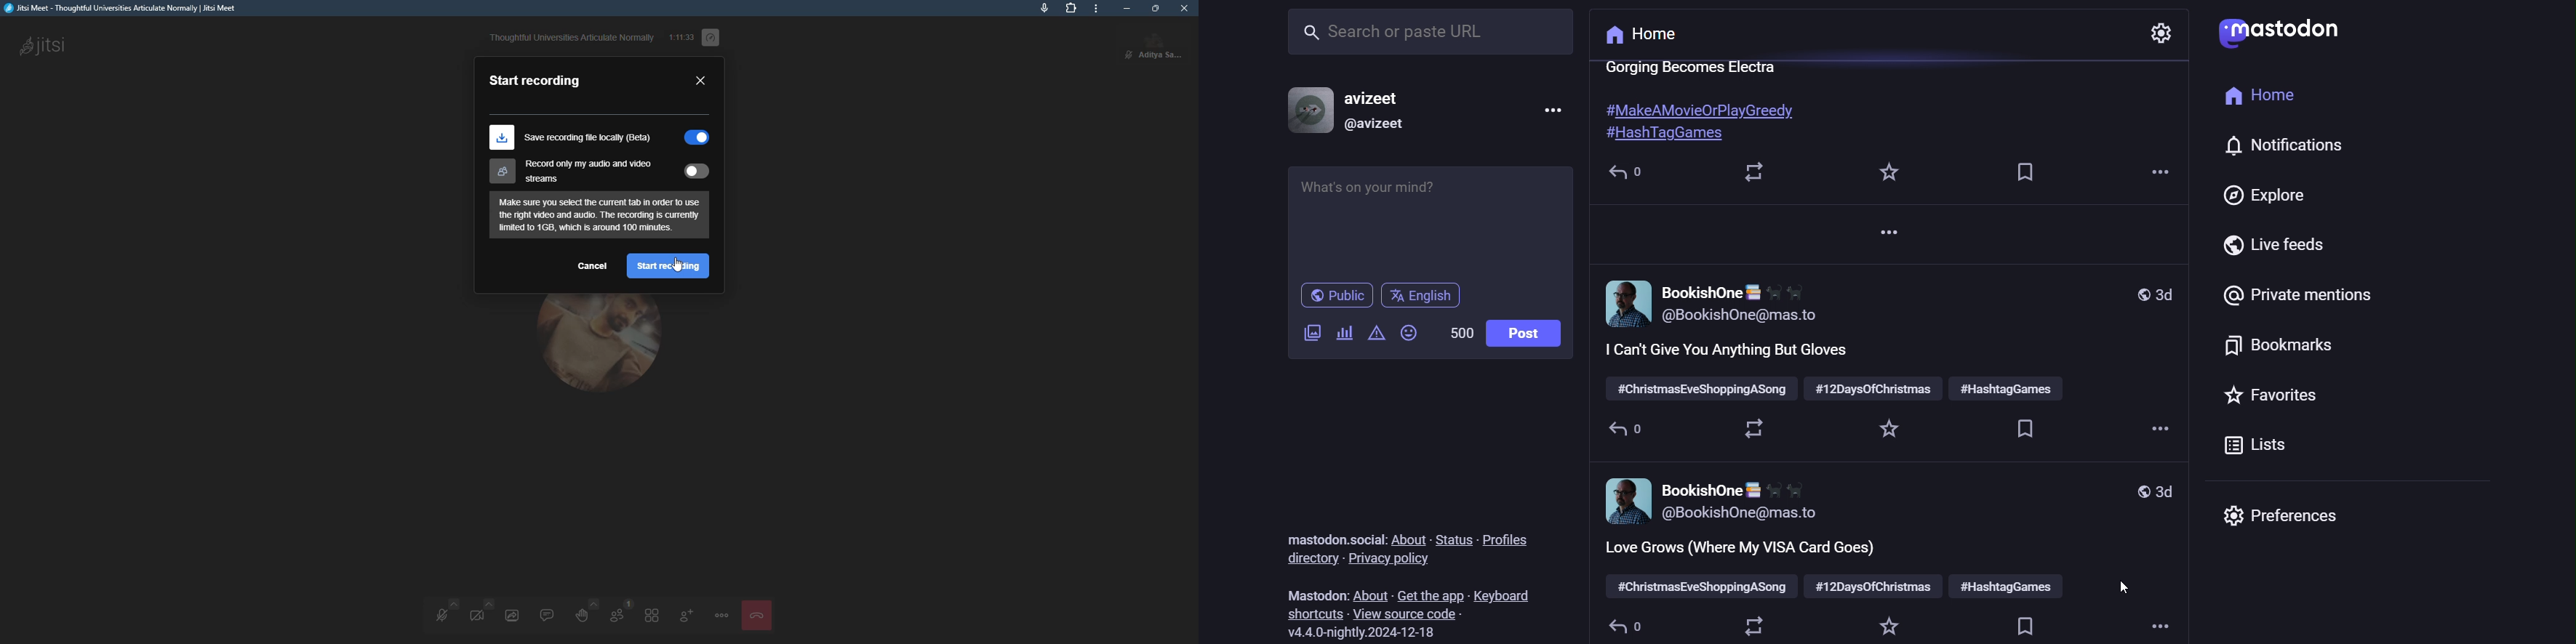 The width and height of the screenshot is (2576, 644). Describe the element at coordinates (2152, 294) in the screenshot. I see `3d` at that location.